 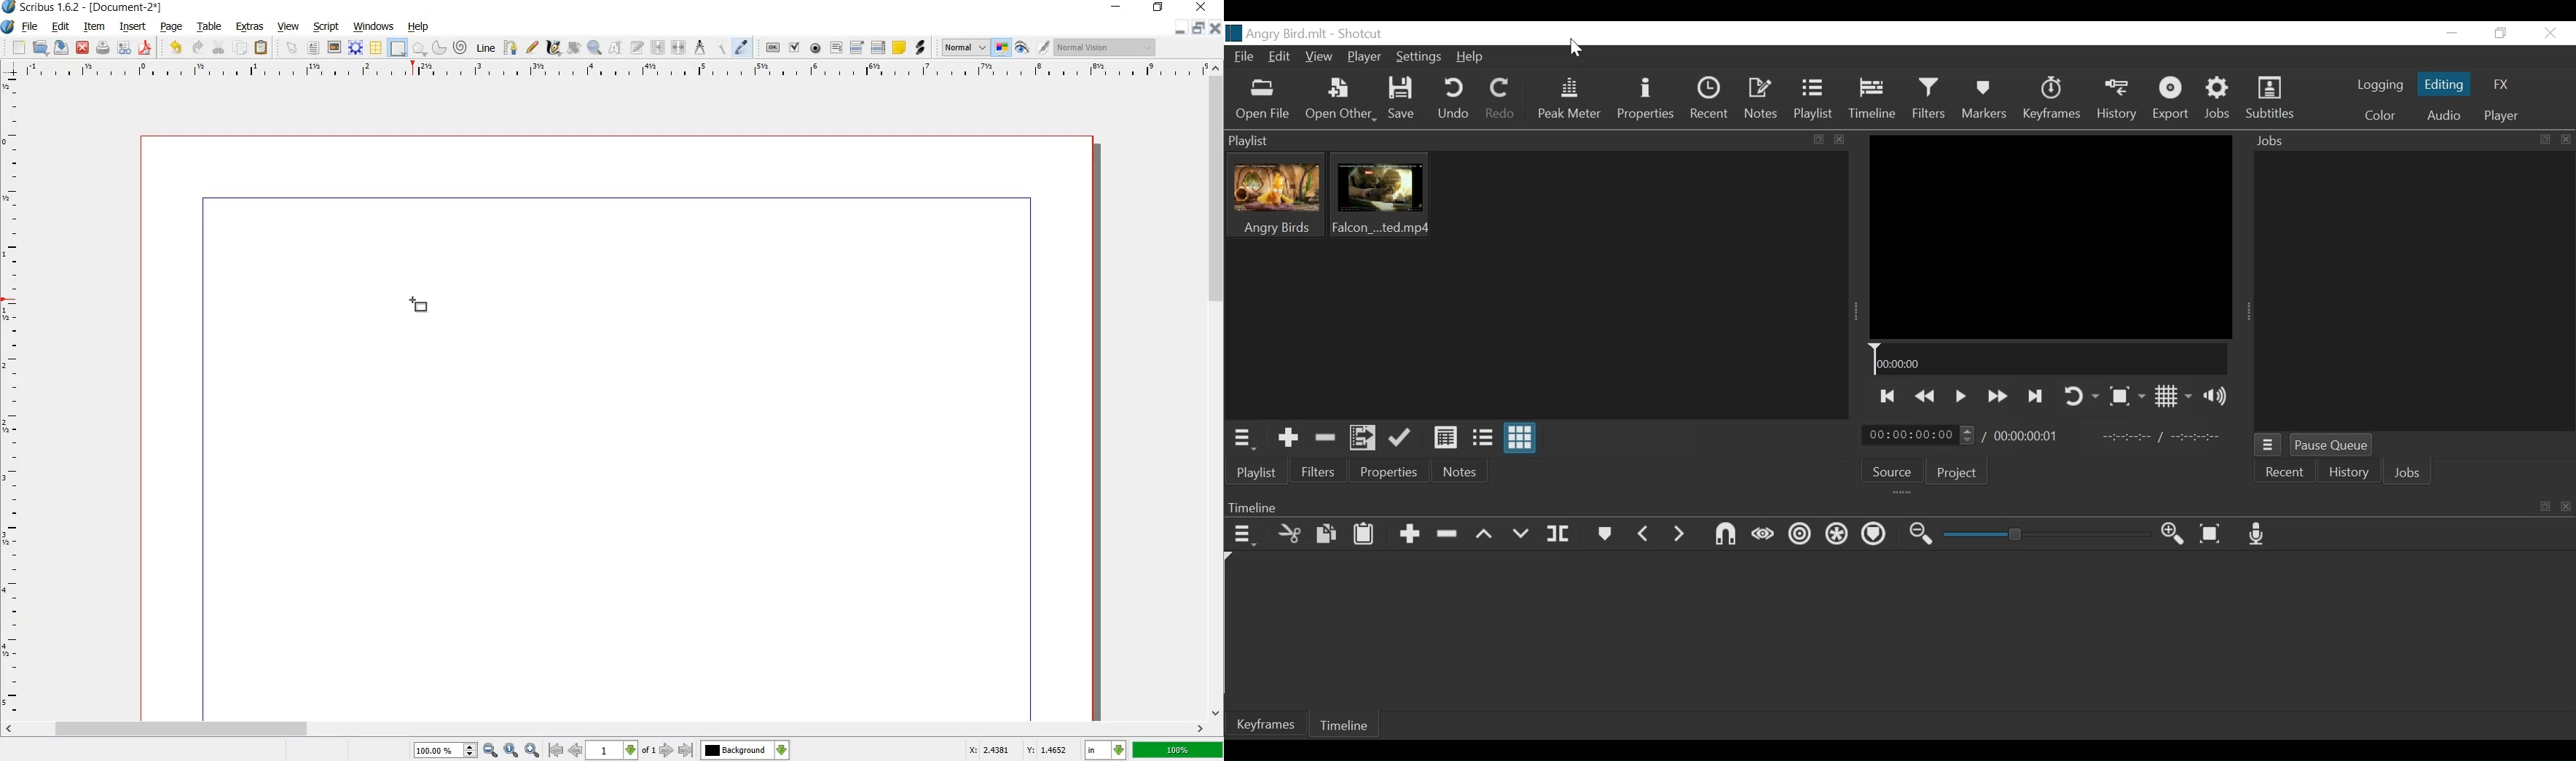 What do you see at coordinates (637, 48) in the screenshot?
I see `EDIT TEXT WITH STORY EDITOR` at bounding box center [637, 48].